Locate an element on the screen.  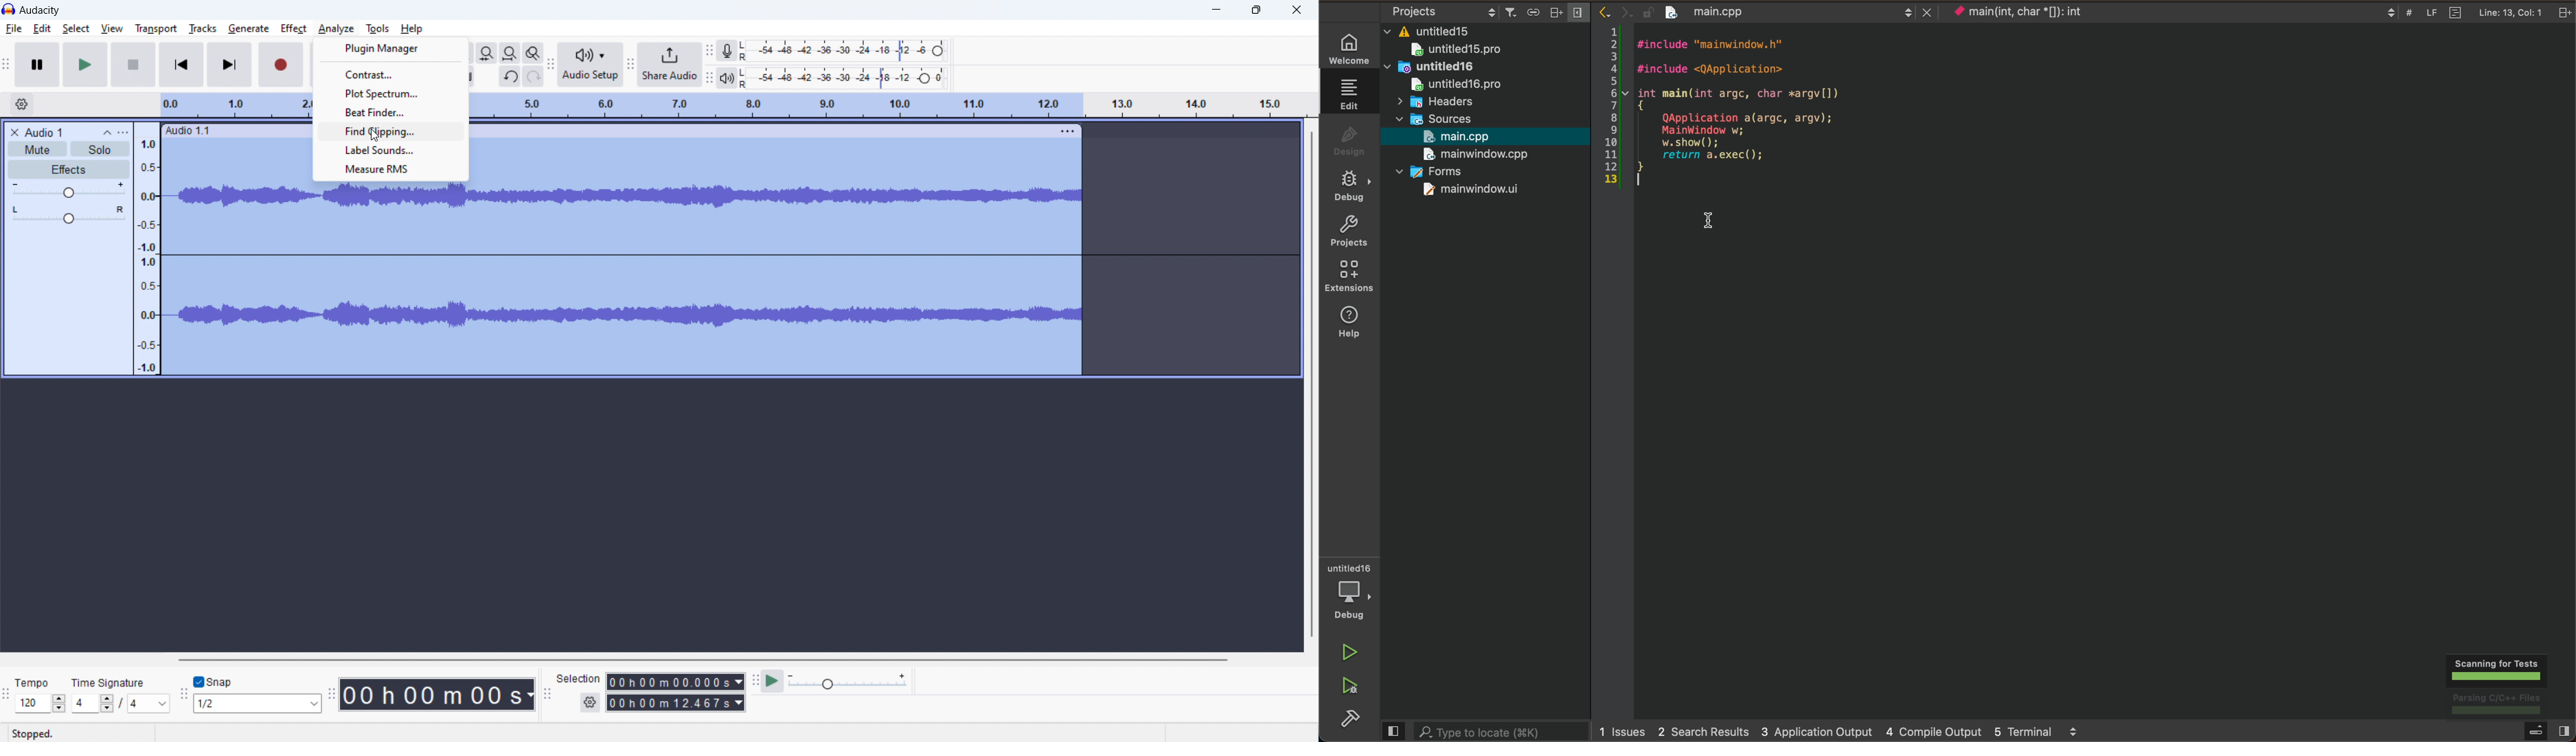
share audio toolbar is located at coordinates (631, 66).